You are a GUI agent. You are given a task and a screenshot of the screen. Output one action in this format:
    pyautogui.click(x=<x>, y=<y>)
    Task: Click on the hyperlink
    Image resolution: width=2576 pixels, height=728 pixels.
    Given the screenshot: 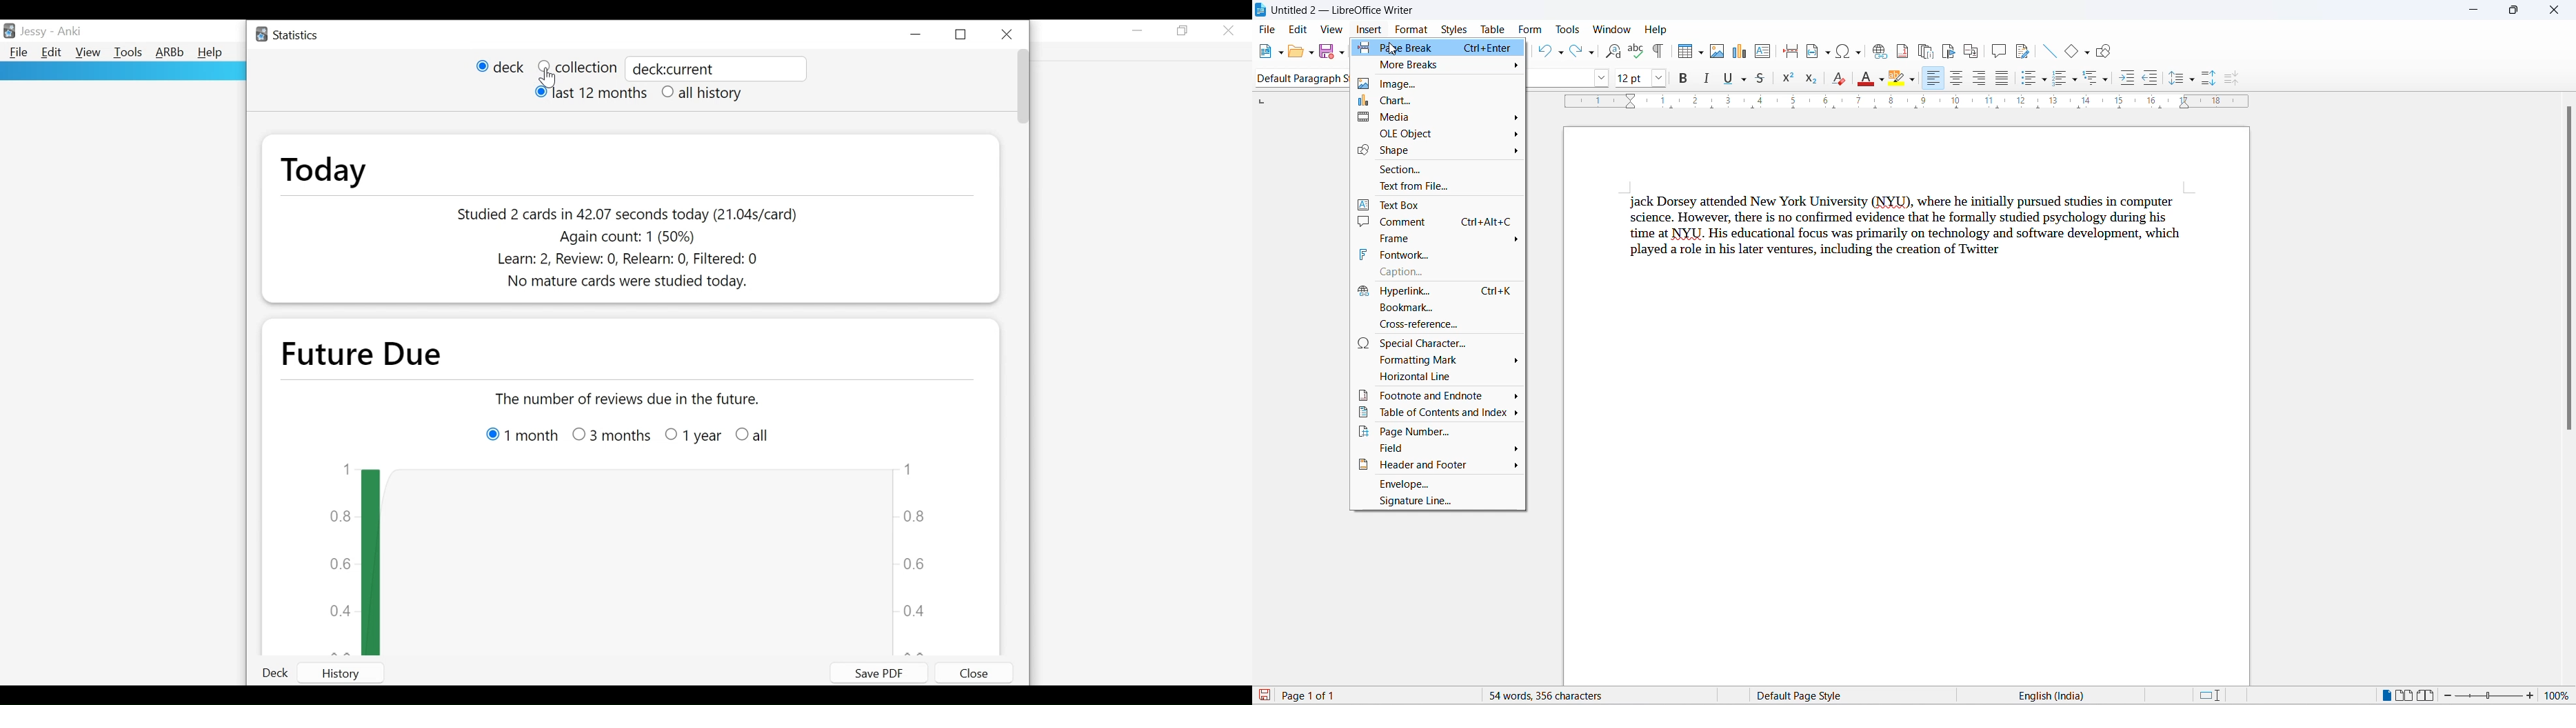 What is the action you would take?
    pyautogui.click(x=1438, y=289)
    